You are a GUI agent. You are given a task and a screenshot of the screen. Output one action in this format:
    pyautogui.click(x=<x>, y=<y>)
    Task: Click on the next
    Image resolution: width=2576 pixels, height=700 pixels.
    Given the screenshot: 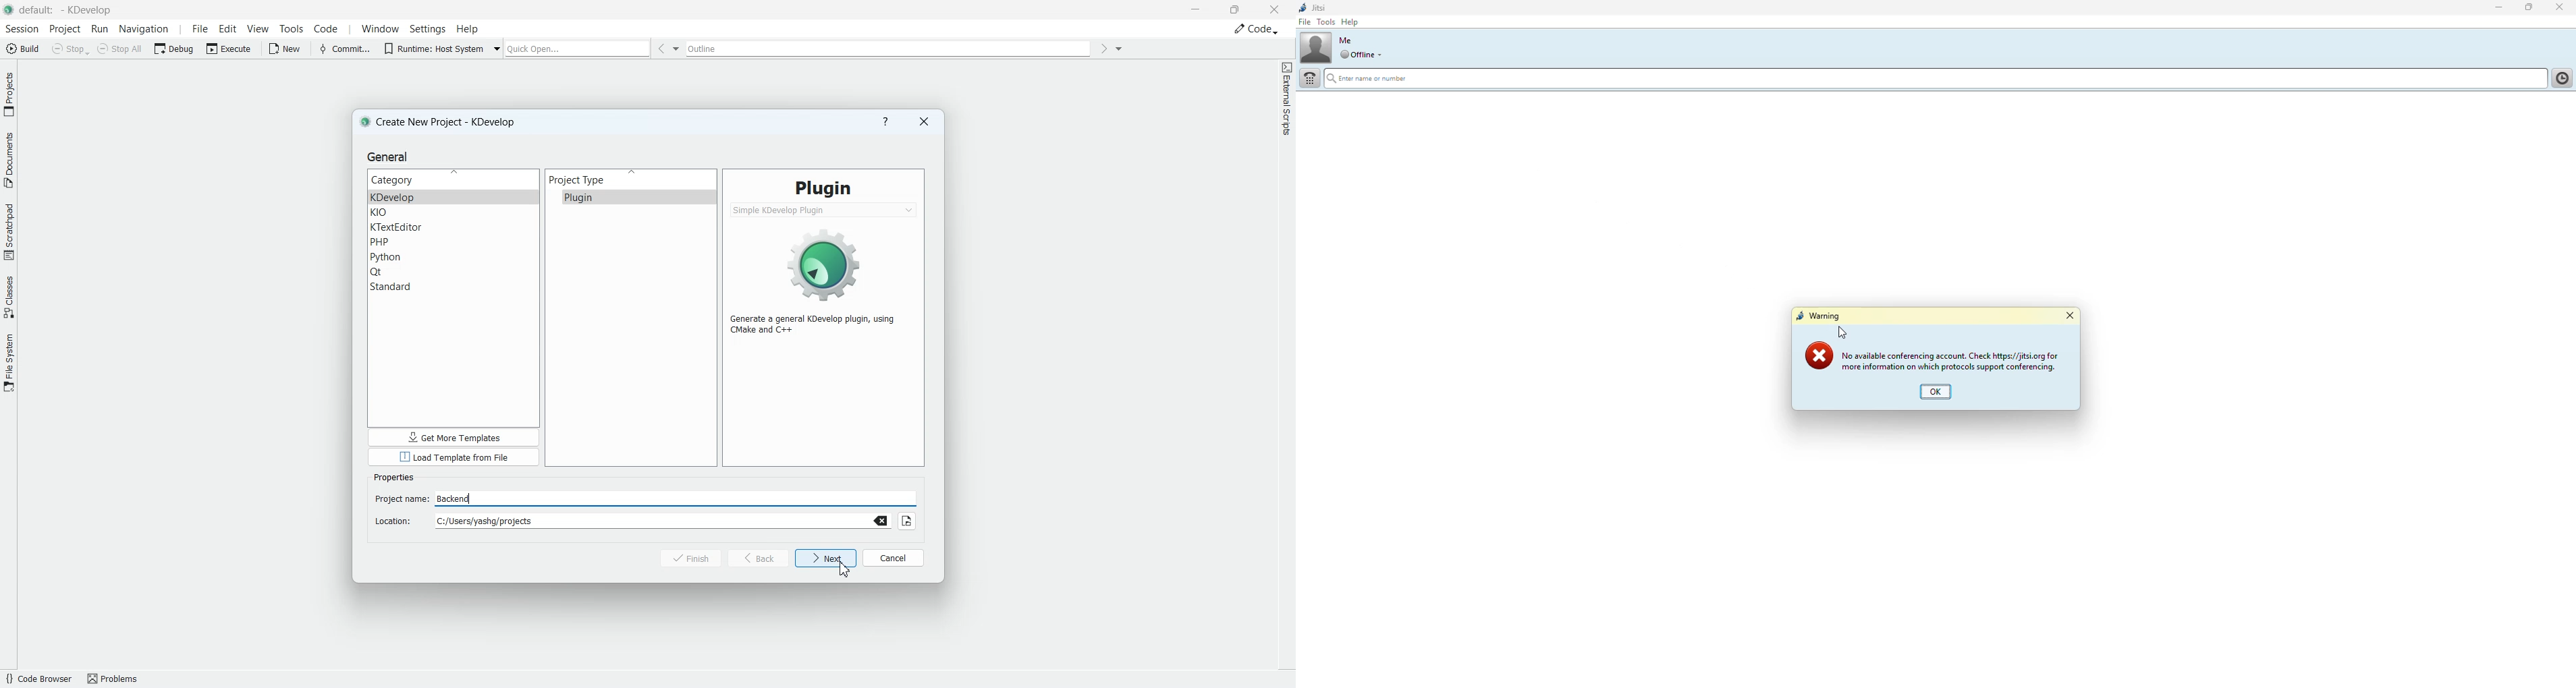 What is the action you would take?
    pyautogui.click(x=826, y=558)
    